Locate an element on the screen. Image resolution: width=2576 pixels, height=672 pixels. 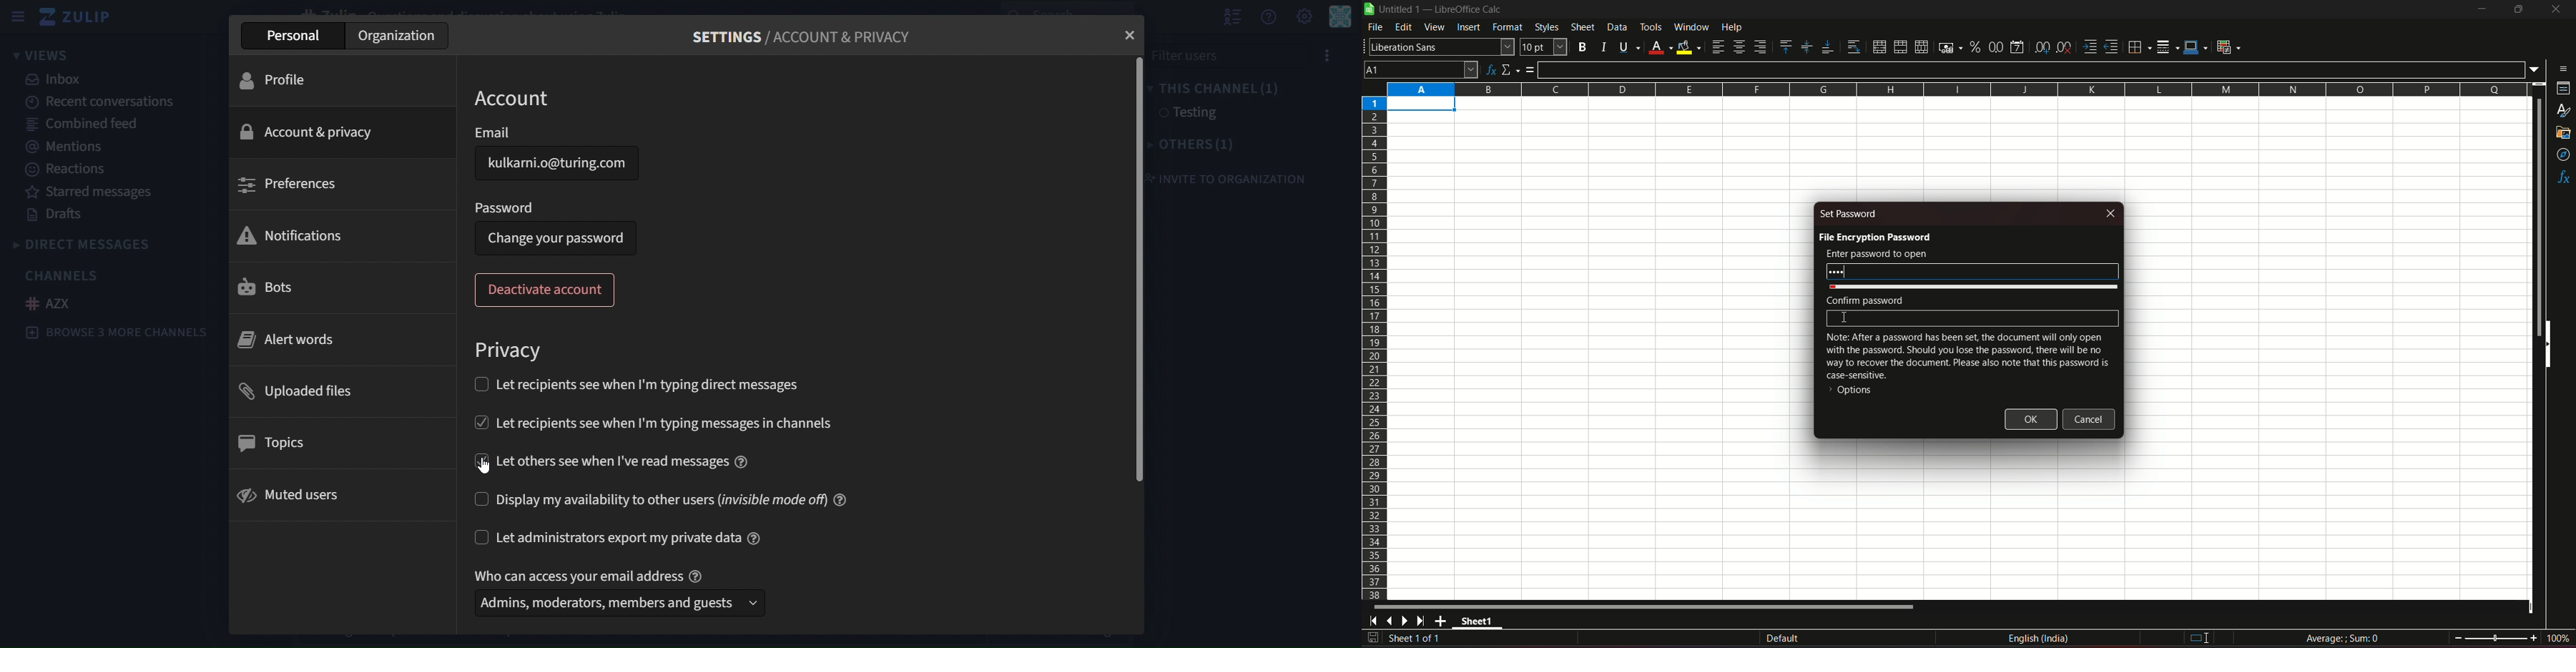
others(1) is located at coordinates (1200, 143).